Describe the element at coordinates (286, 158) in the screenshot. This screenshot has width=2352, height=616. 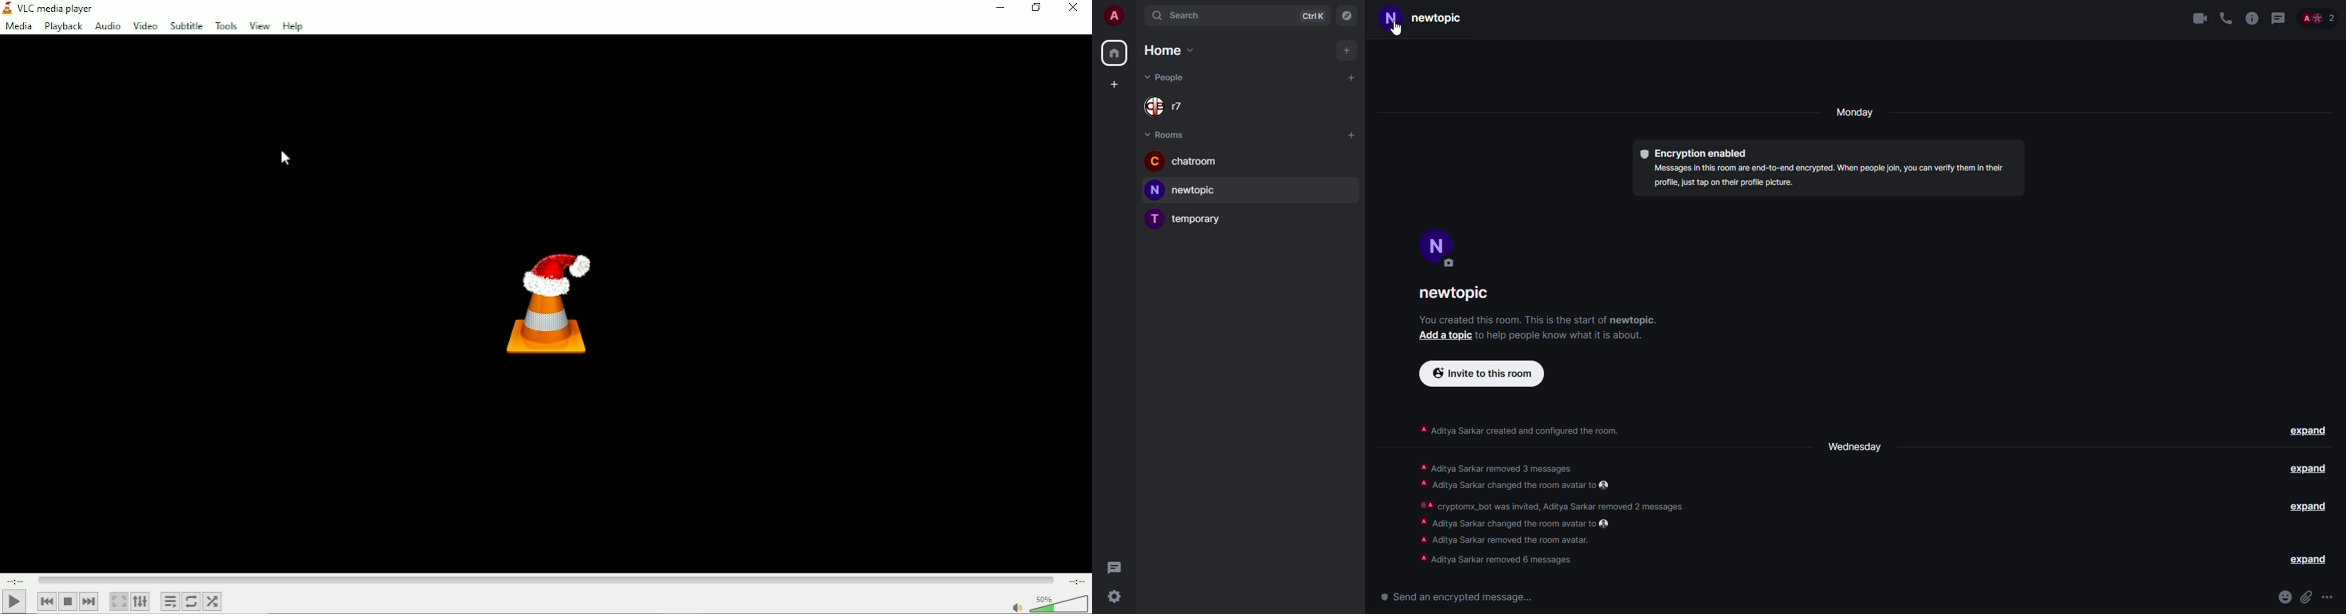
I see `Cursor` at that location.